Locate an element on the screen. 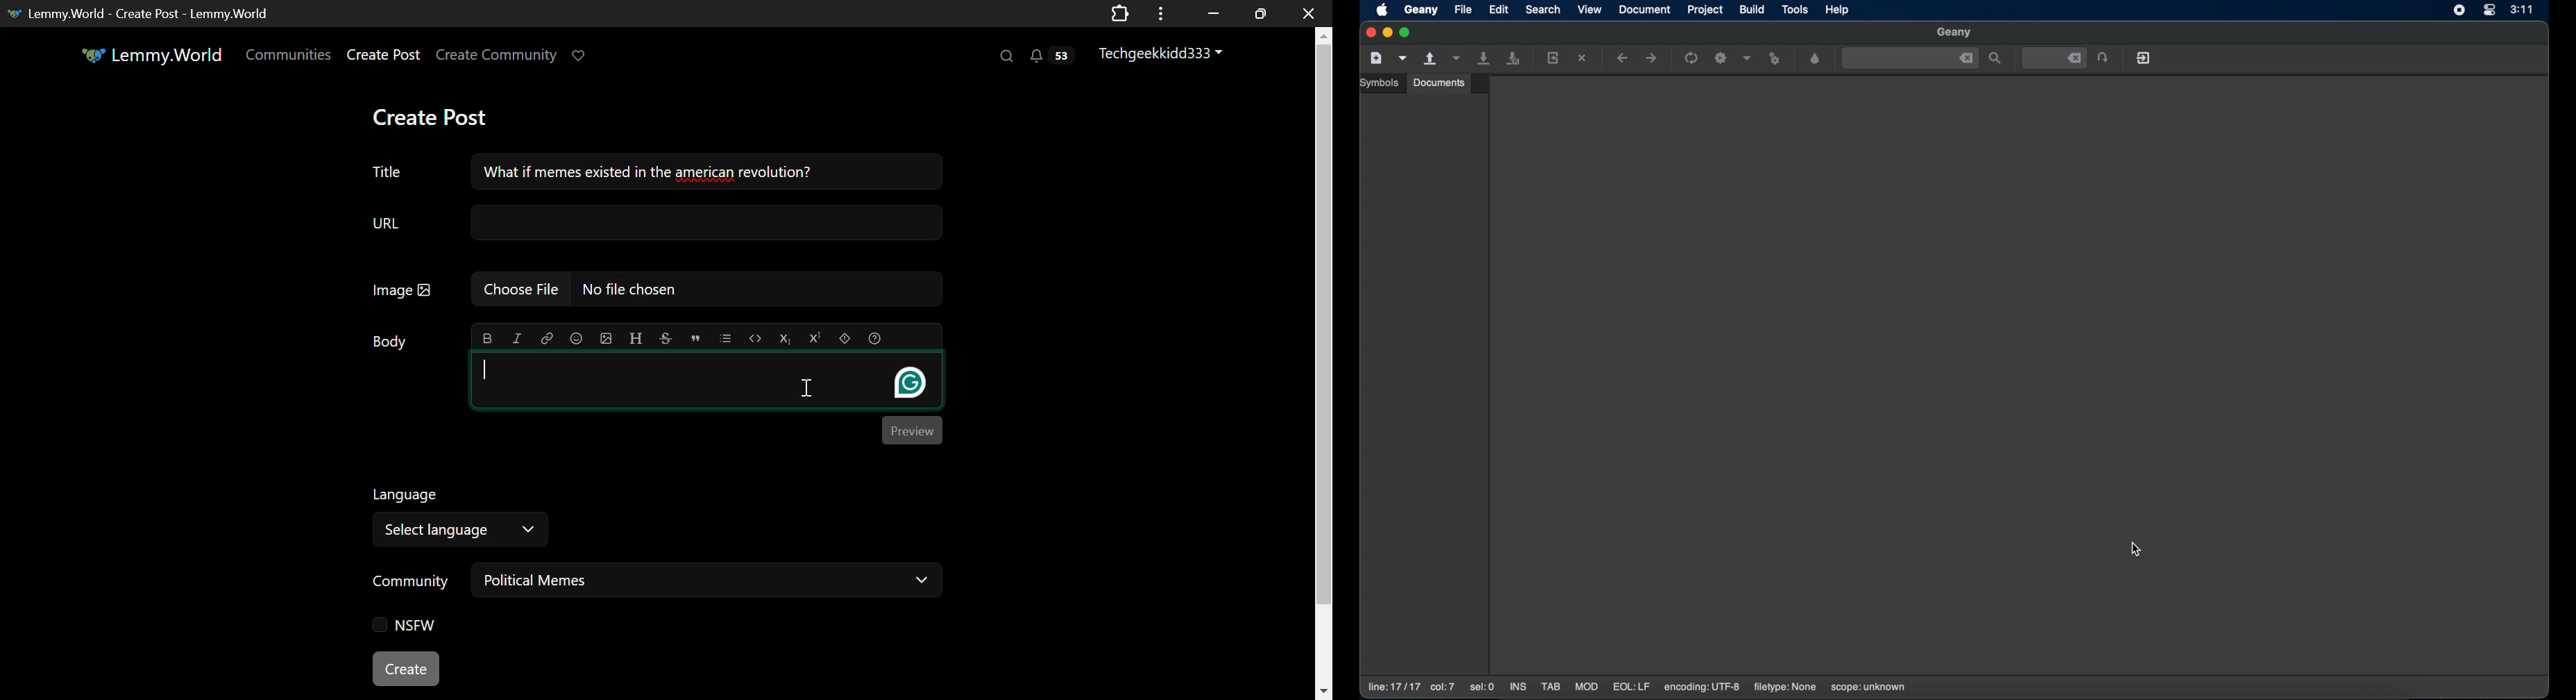 Image resolution: width=2576 pixels, height=700 pixels. Insert Emoji is located at coordinates (576, 337).